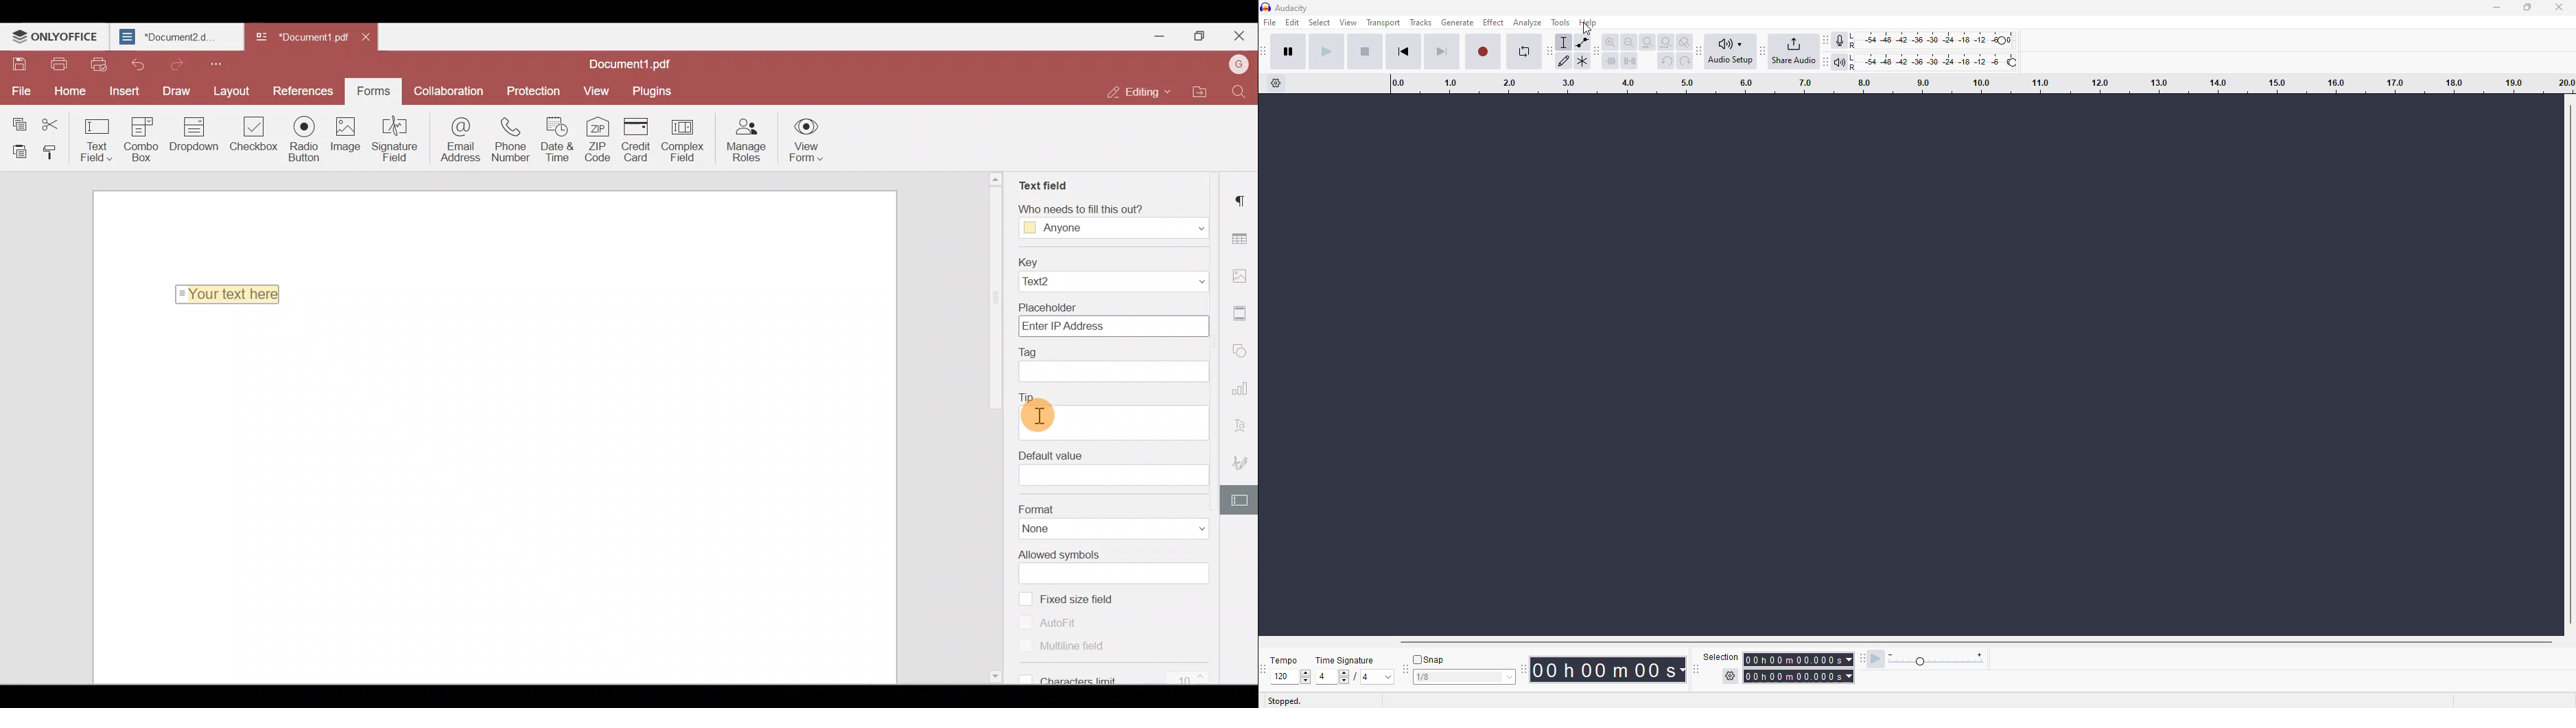 The width and height of the screenshot is (2576, 728). Describe the element at coordinates (1042, 180) in the screenshot. I see `Text field` at that location.